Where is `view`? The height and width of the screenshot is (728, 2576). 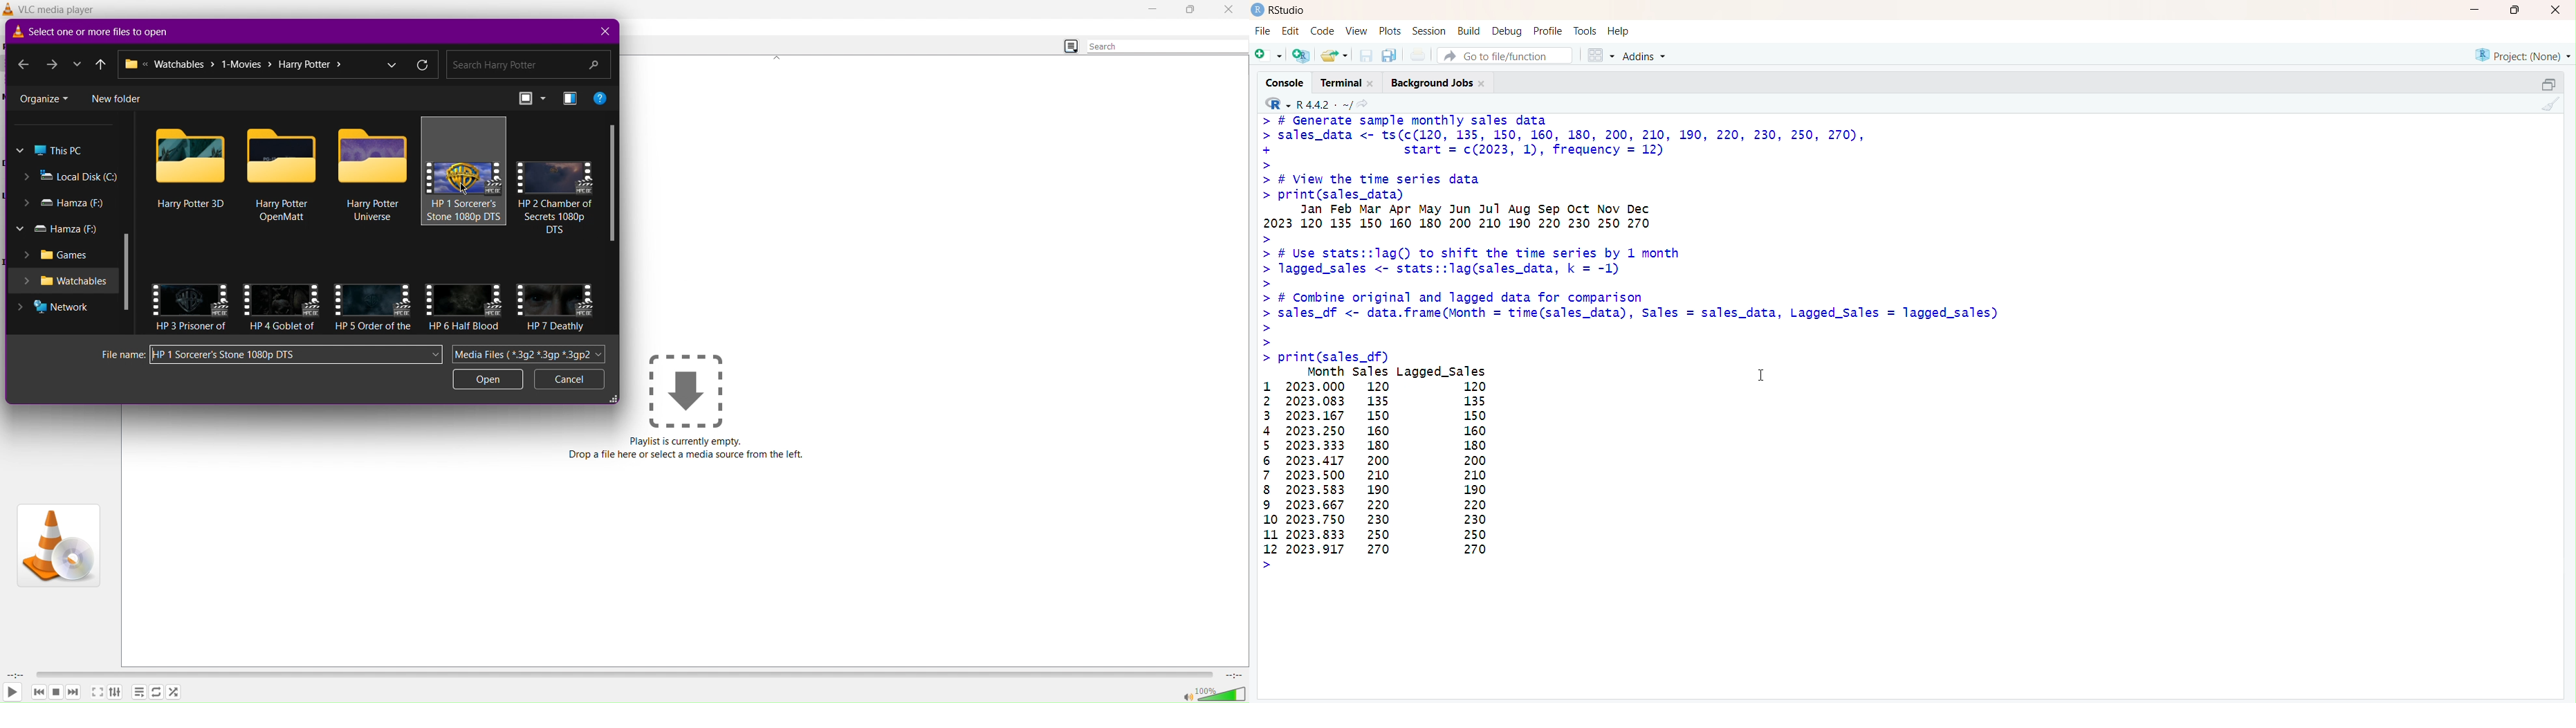
view is located at coordinates (1356, 30).